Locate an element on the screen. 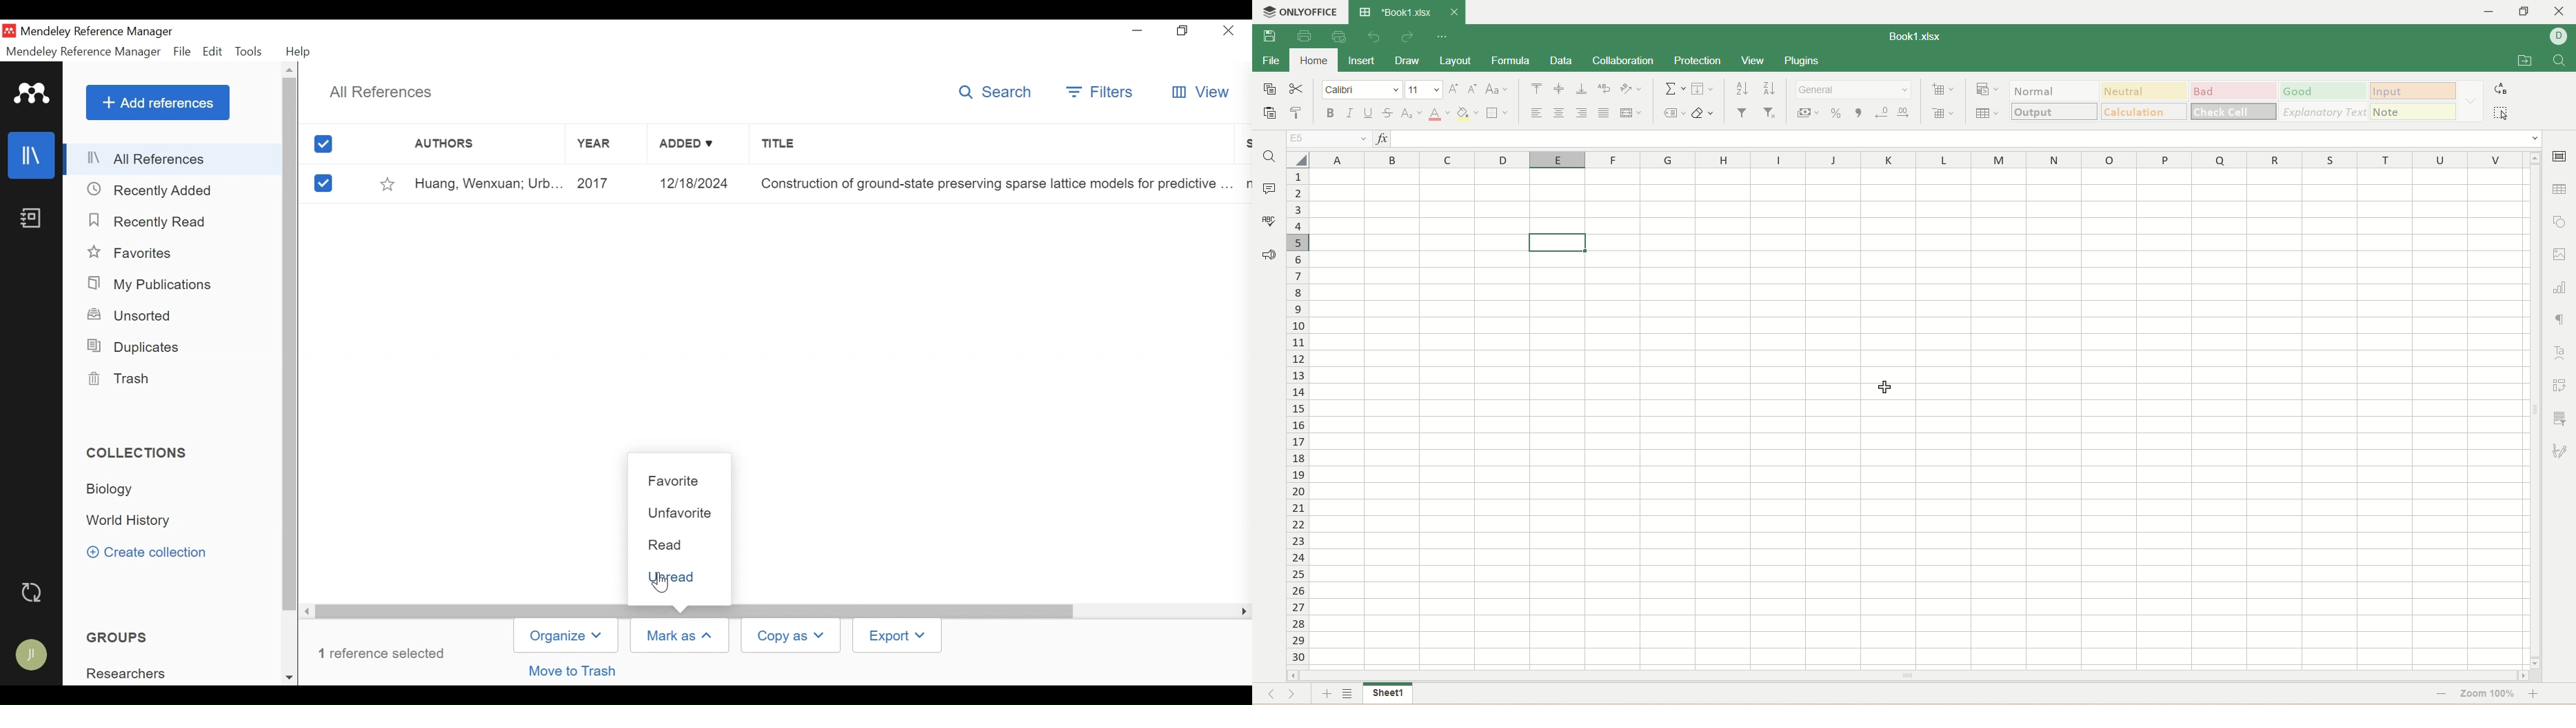 The height and width of the screenshot is (728, 2576). good is located at coordinates (2322, 92).